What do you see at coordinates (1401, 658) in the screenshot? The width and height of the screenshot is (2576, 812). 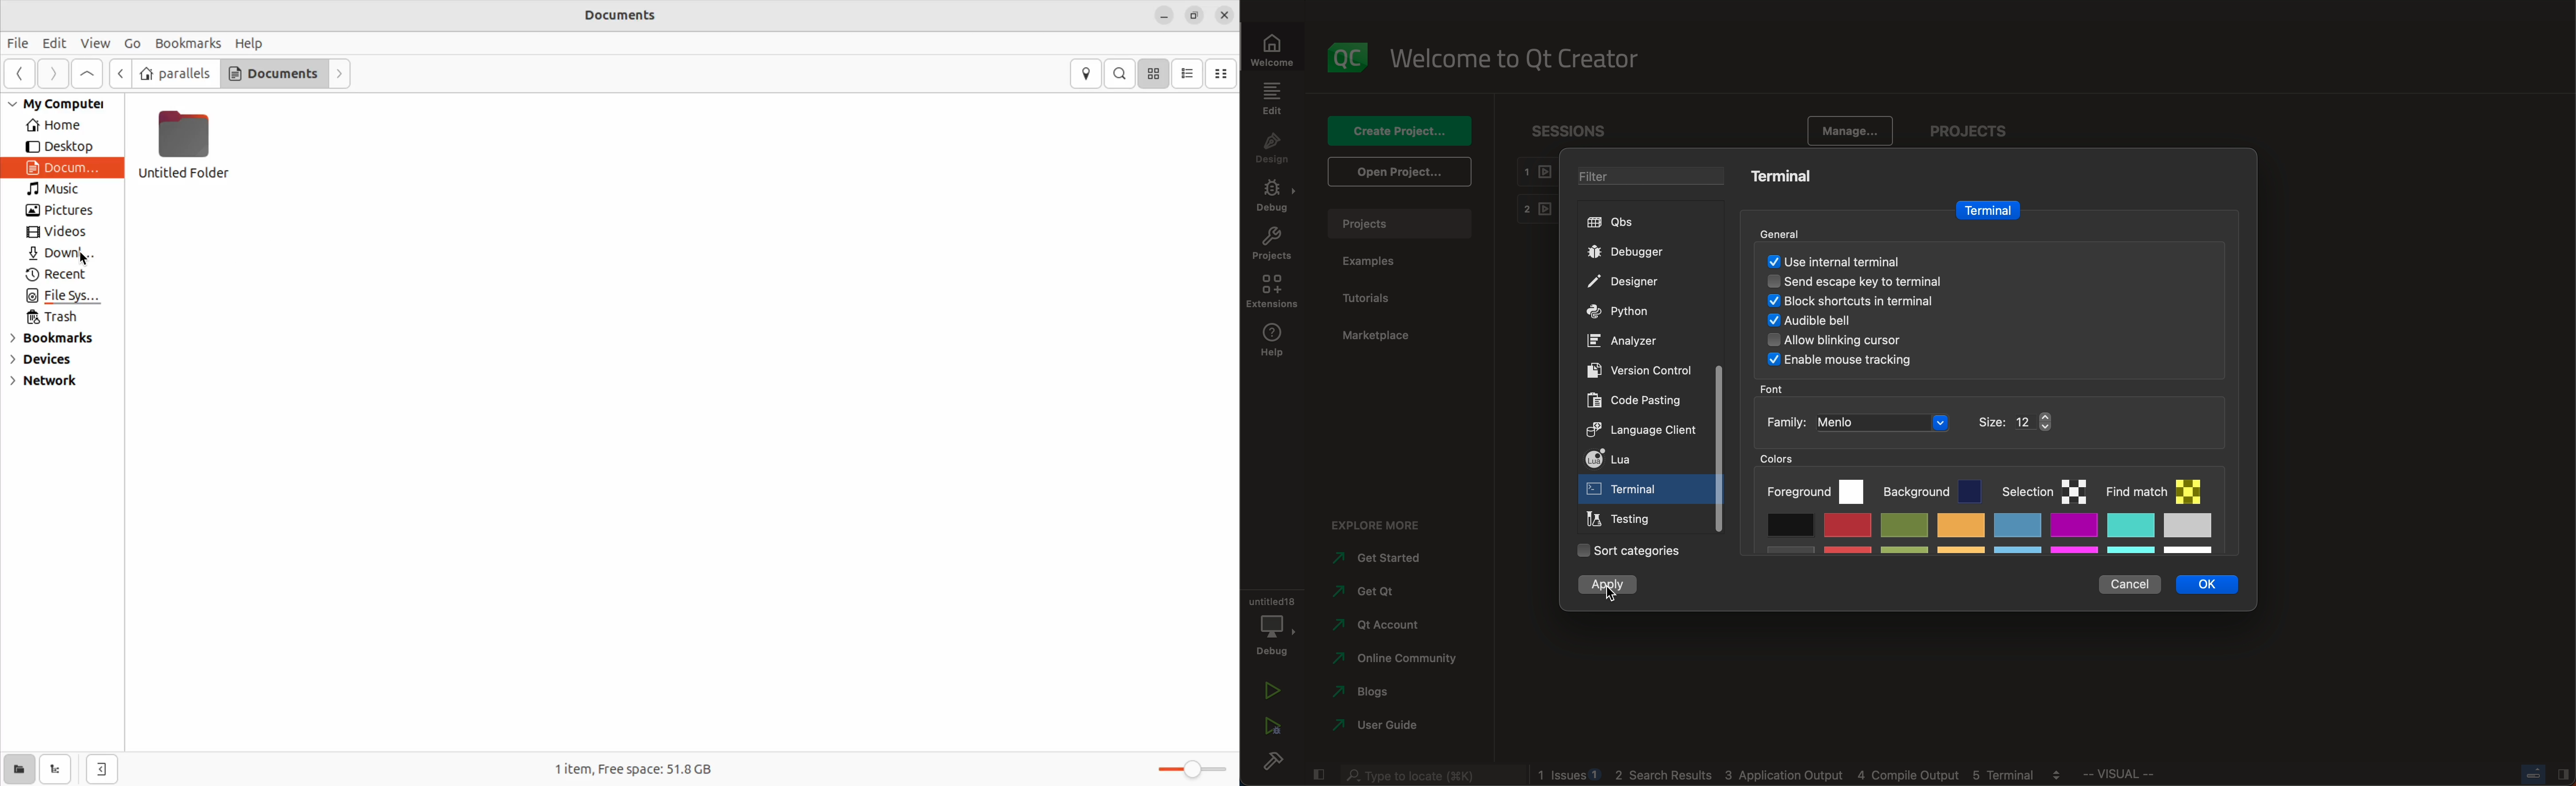 I see `community` at bounding box center [1401, 658].